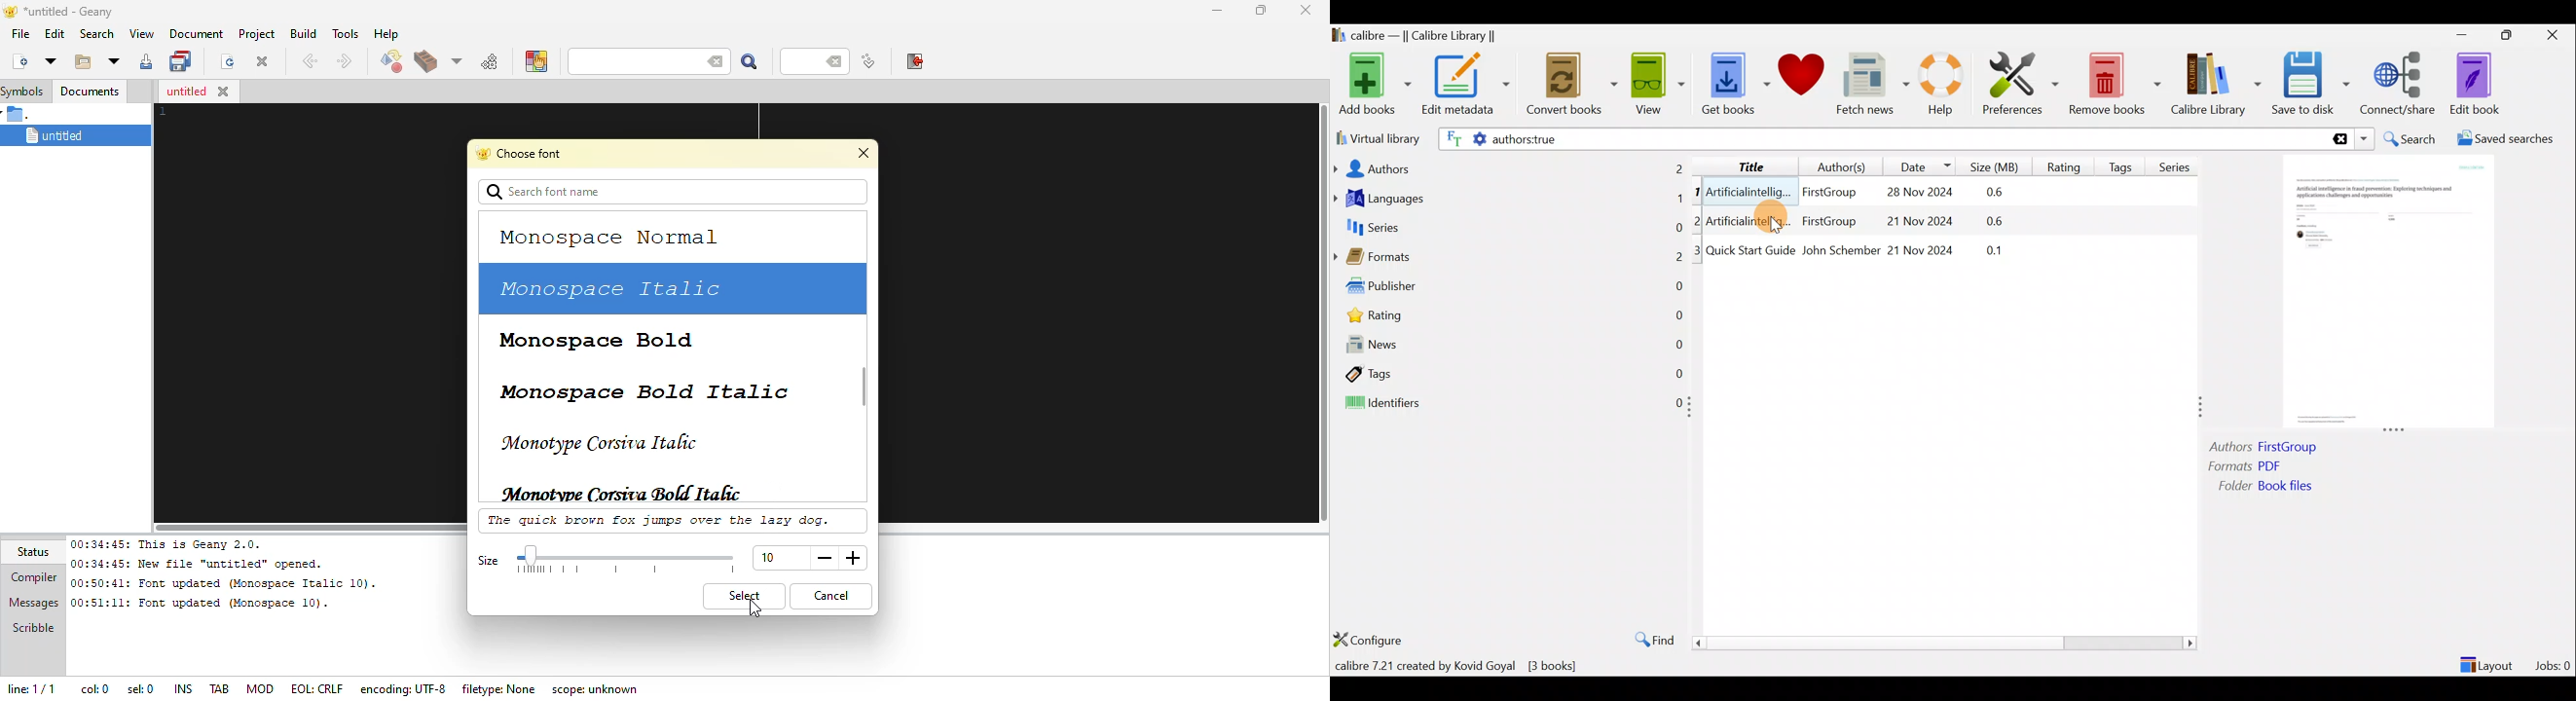 The image size is (2576, 728). What do you see at coordinates (303, 33) in the screenshot?
I see `build` at bounding box center [303, 33].